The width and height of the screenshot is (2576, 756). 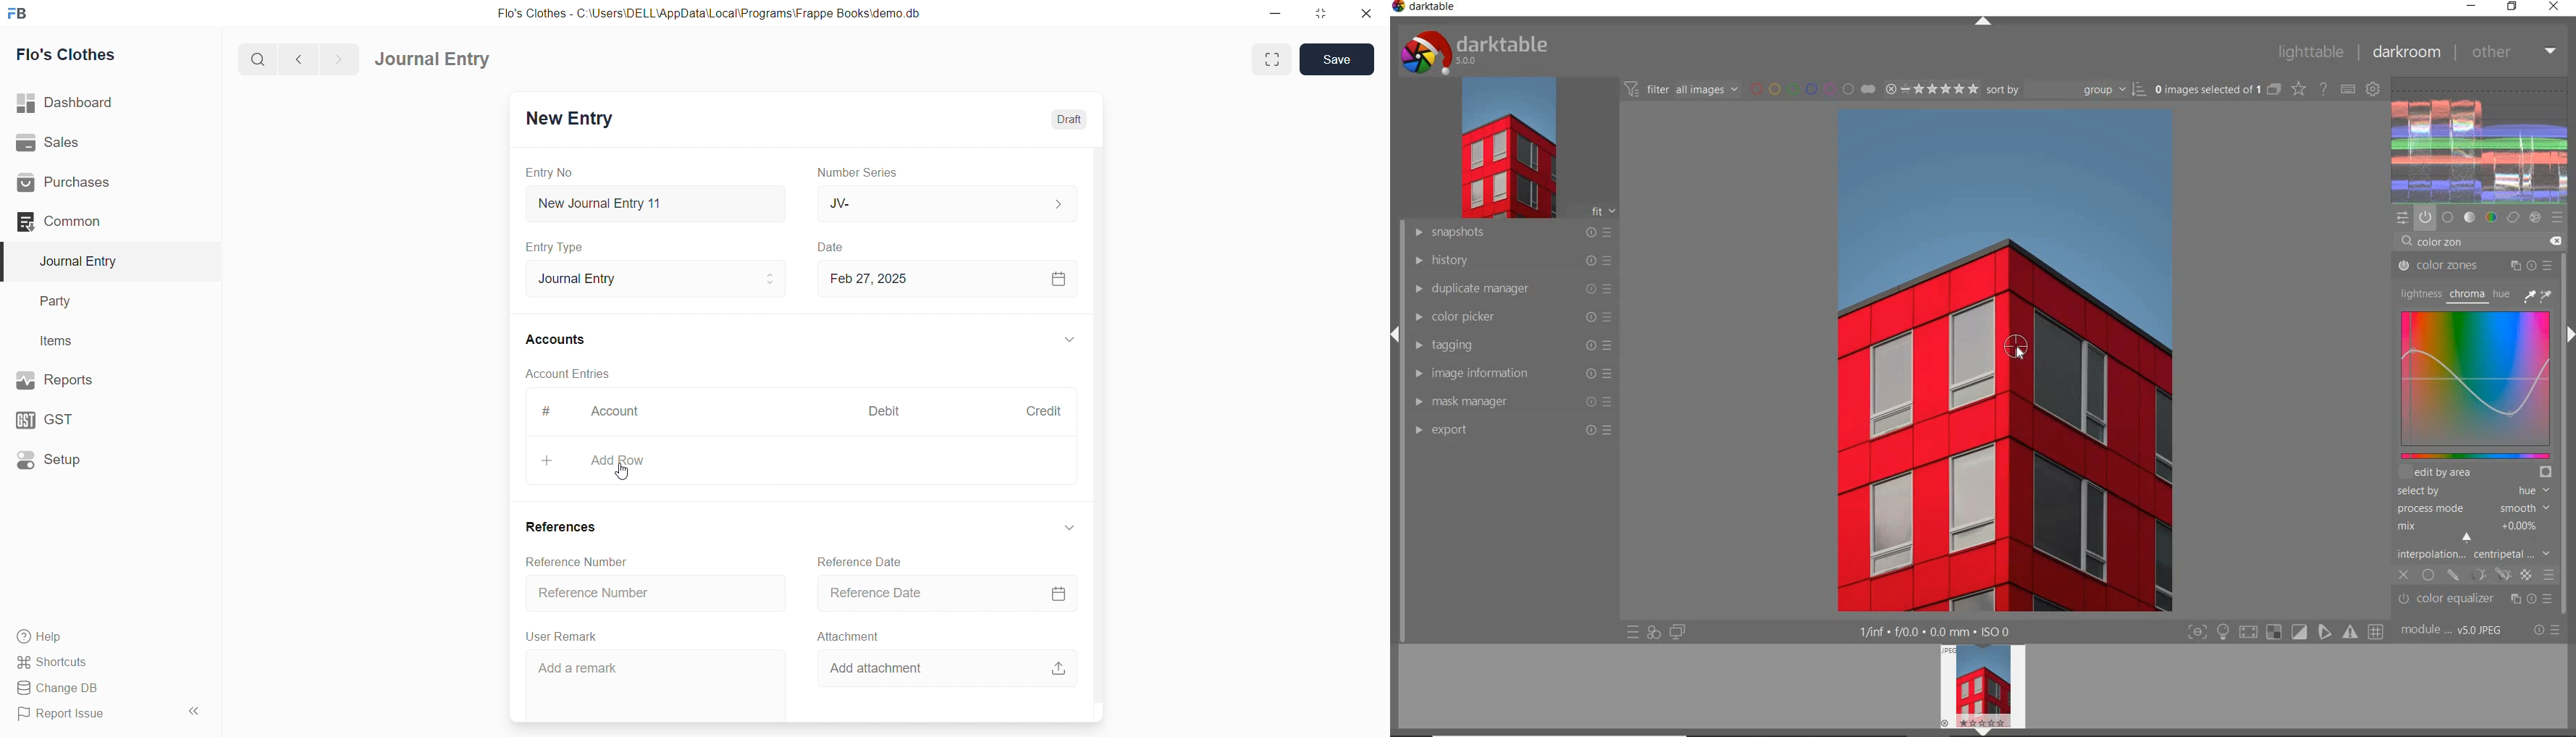 I want to click on PICKER TOOLS, so click(x=2539, y=295).